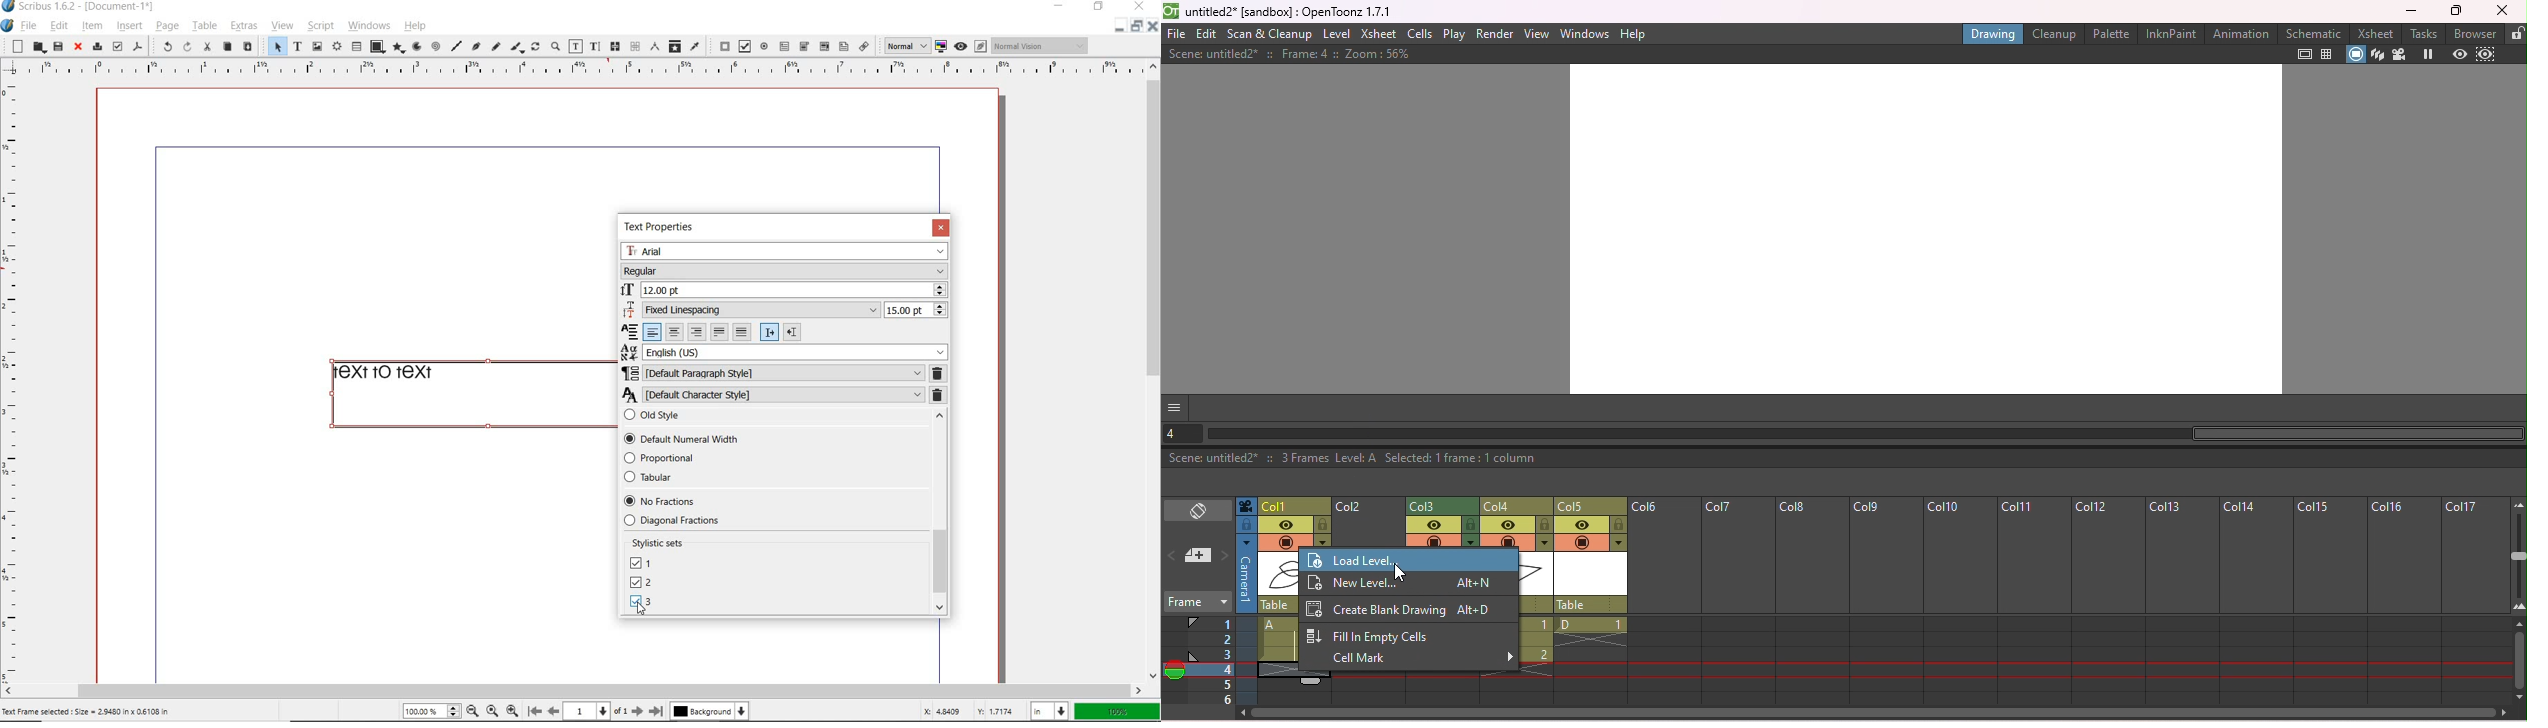 The height and width of the screenshot is (728, 2548). What do you see at coordinates (1471, 524) in the screenshot?
I see `Lock toggle` at bounding box center [1471, 524].